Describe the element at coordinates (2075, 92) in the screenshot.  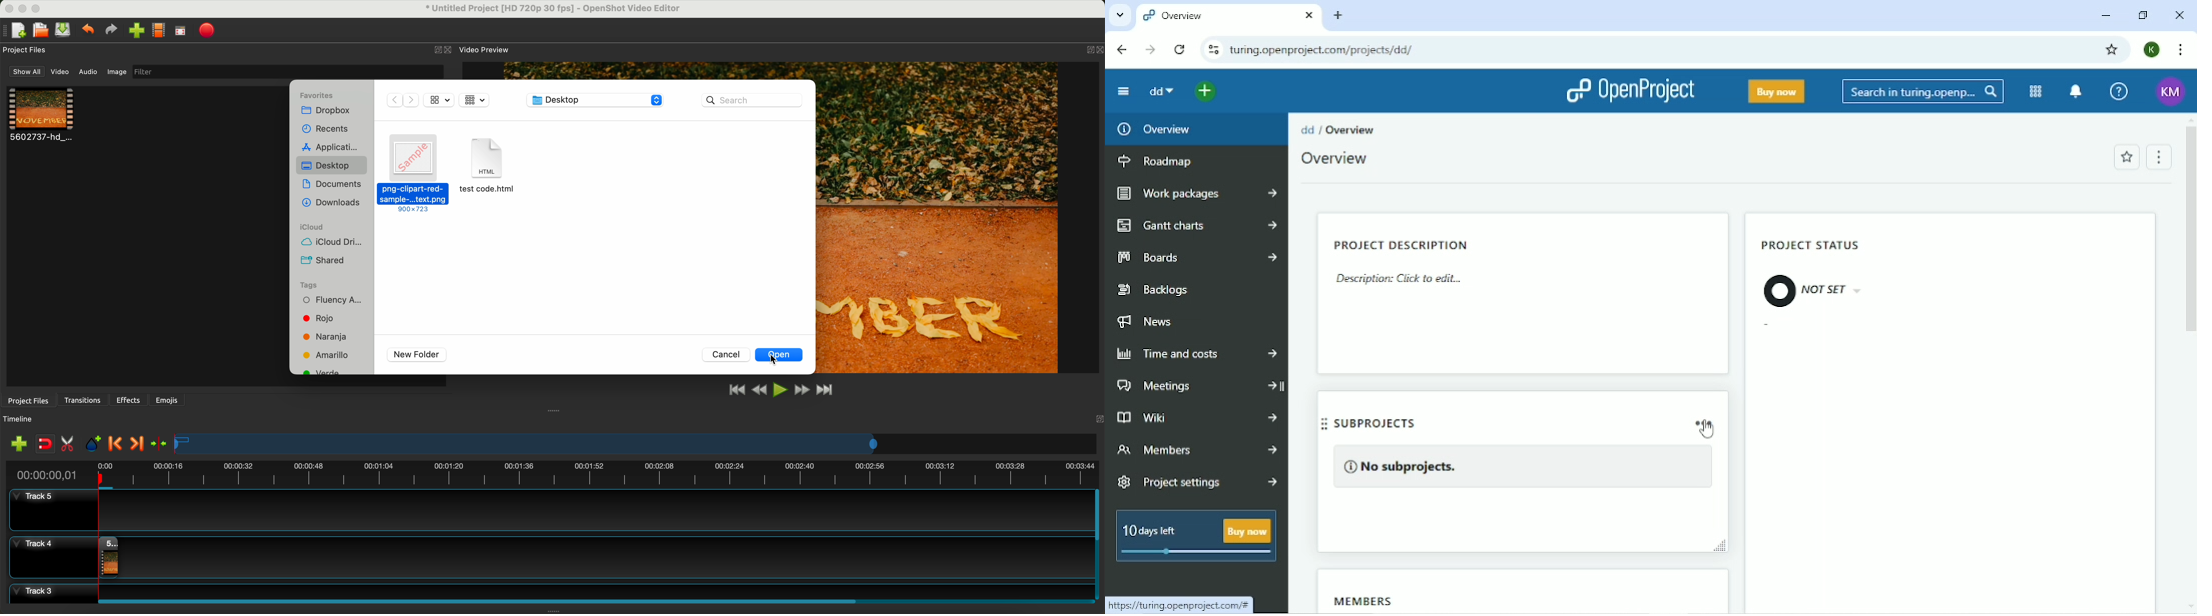
I see `To notification center` at that location.